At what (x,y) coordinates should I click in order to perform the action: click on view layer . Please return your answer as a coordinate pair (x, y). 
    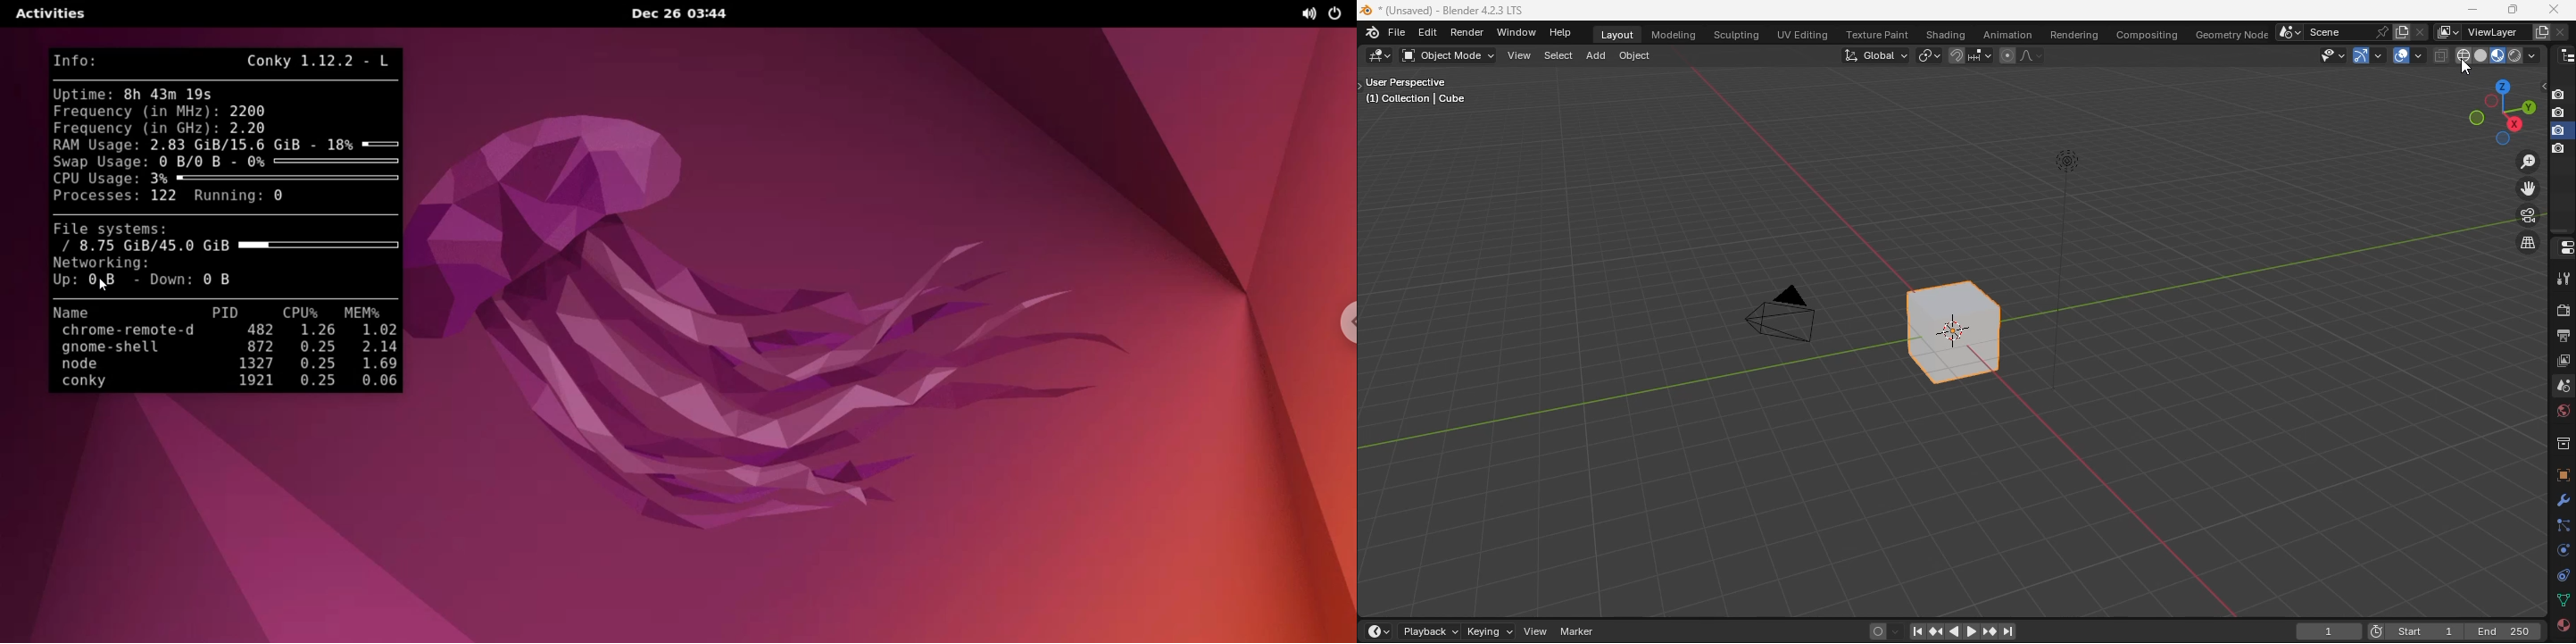
    Looking at the image, I should click on (2491, 31).